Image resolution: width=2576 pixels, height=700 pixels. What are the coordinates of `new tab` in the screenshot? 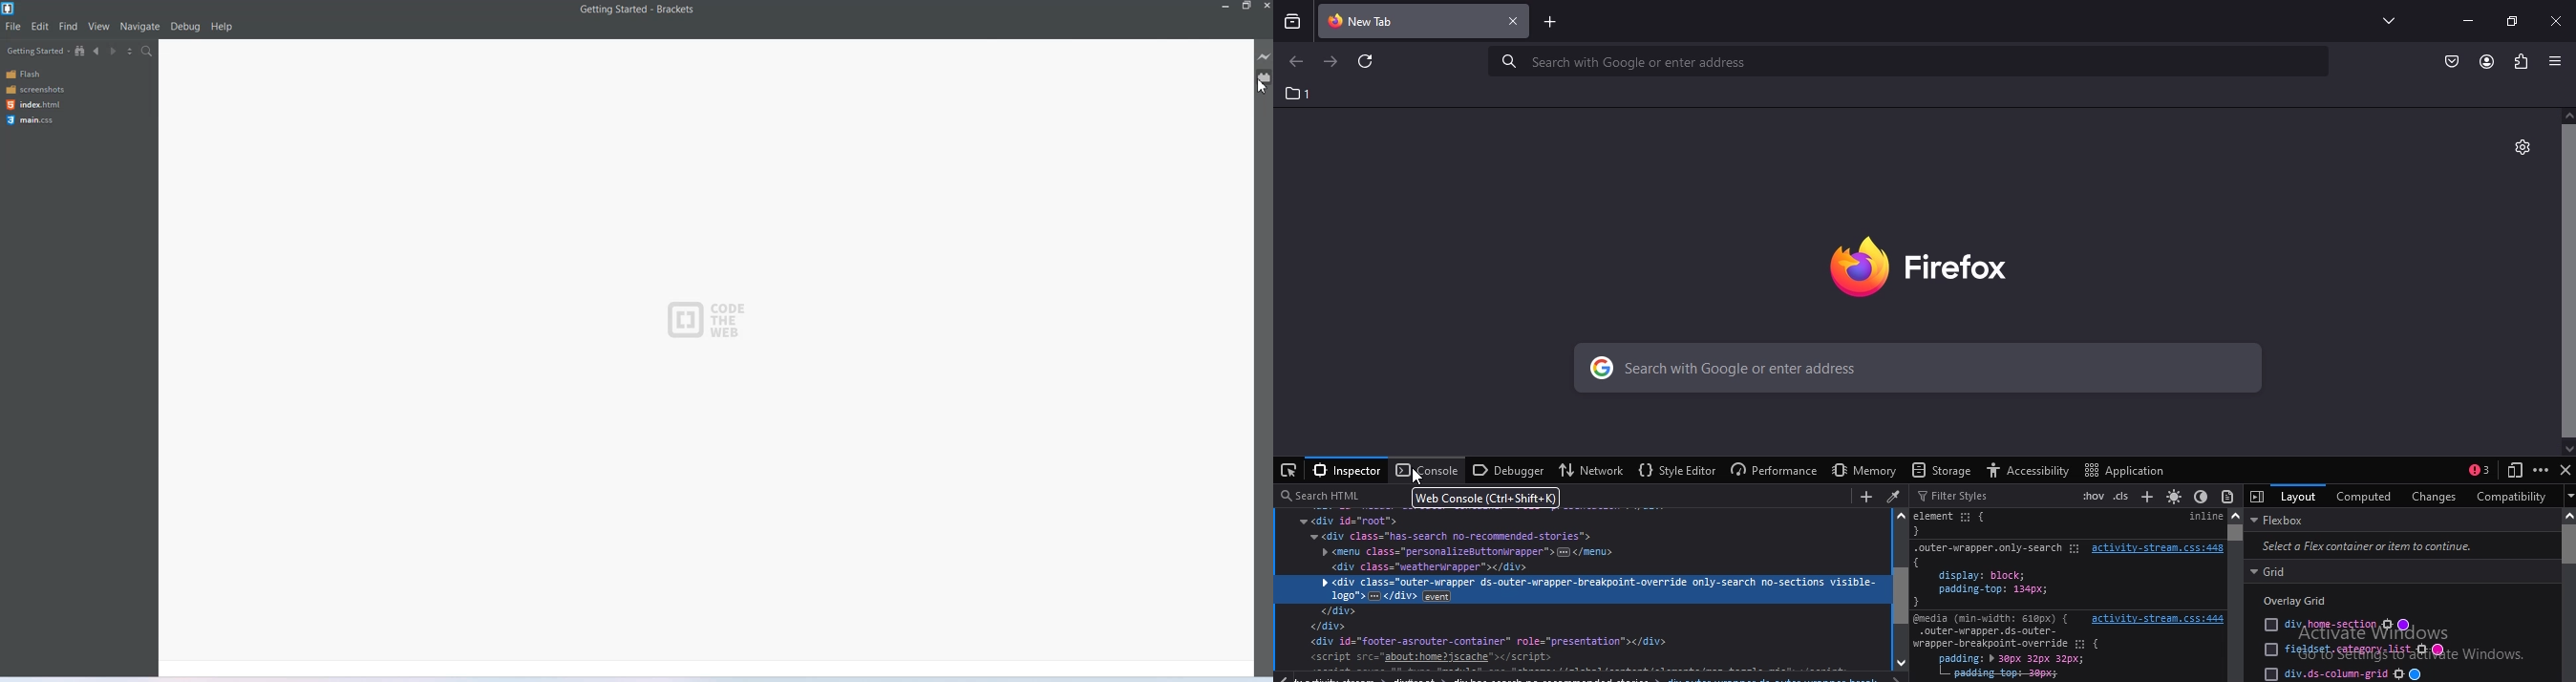 It's located at (1550, 21).